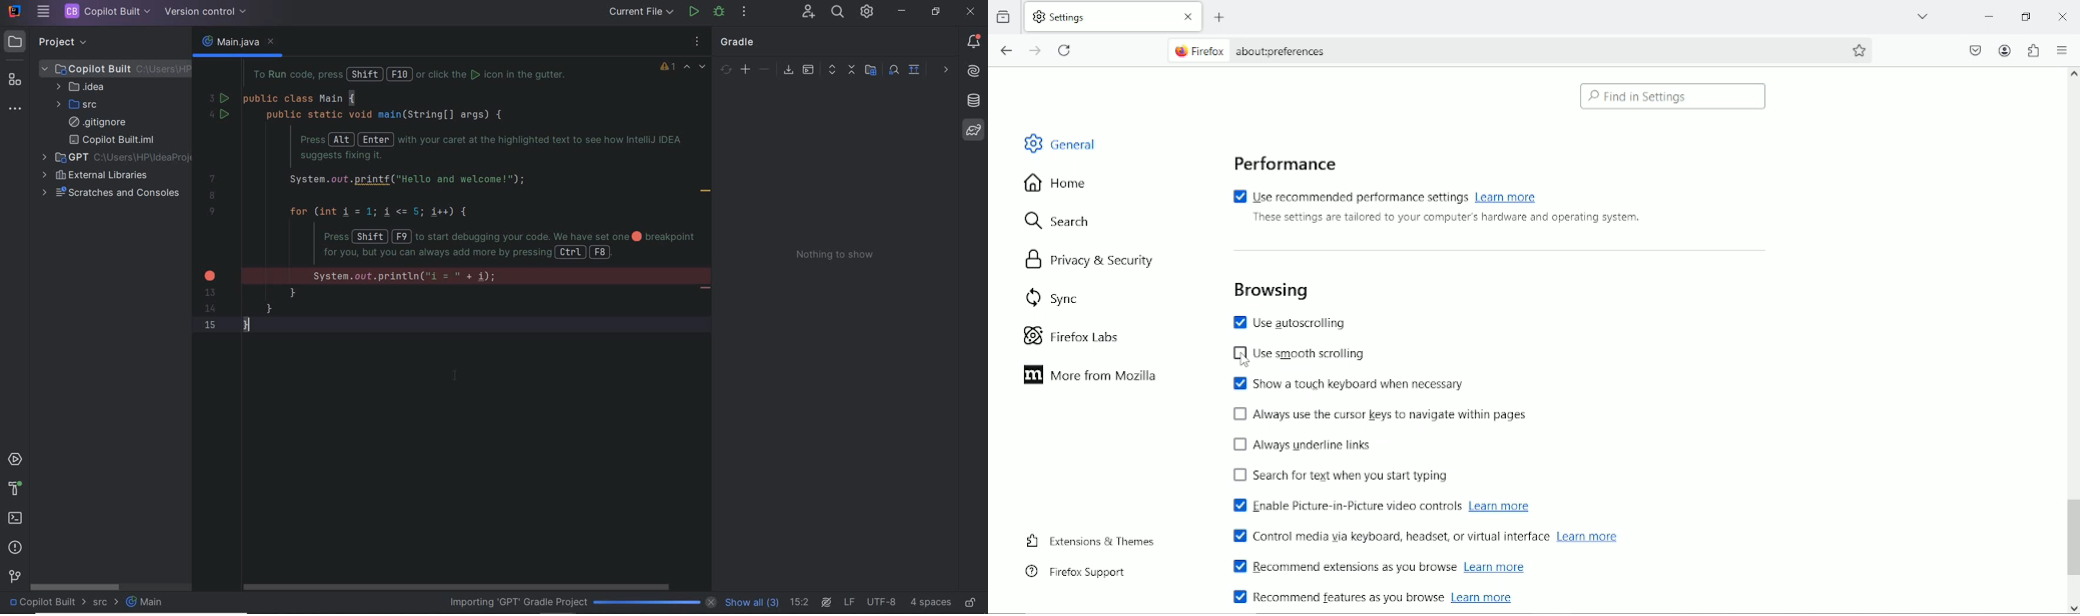  What do you see at coordinates (206, 13) in the screenshot?
I see `VERSION CONTROL` at bounding box center [206, 13].